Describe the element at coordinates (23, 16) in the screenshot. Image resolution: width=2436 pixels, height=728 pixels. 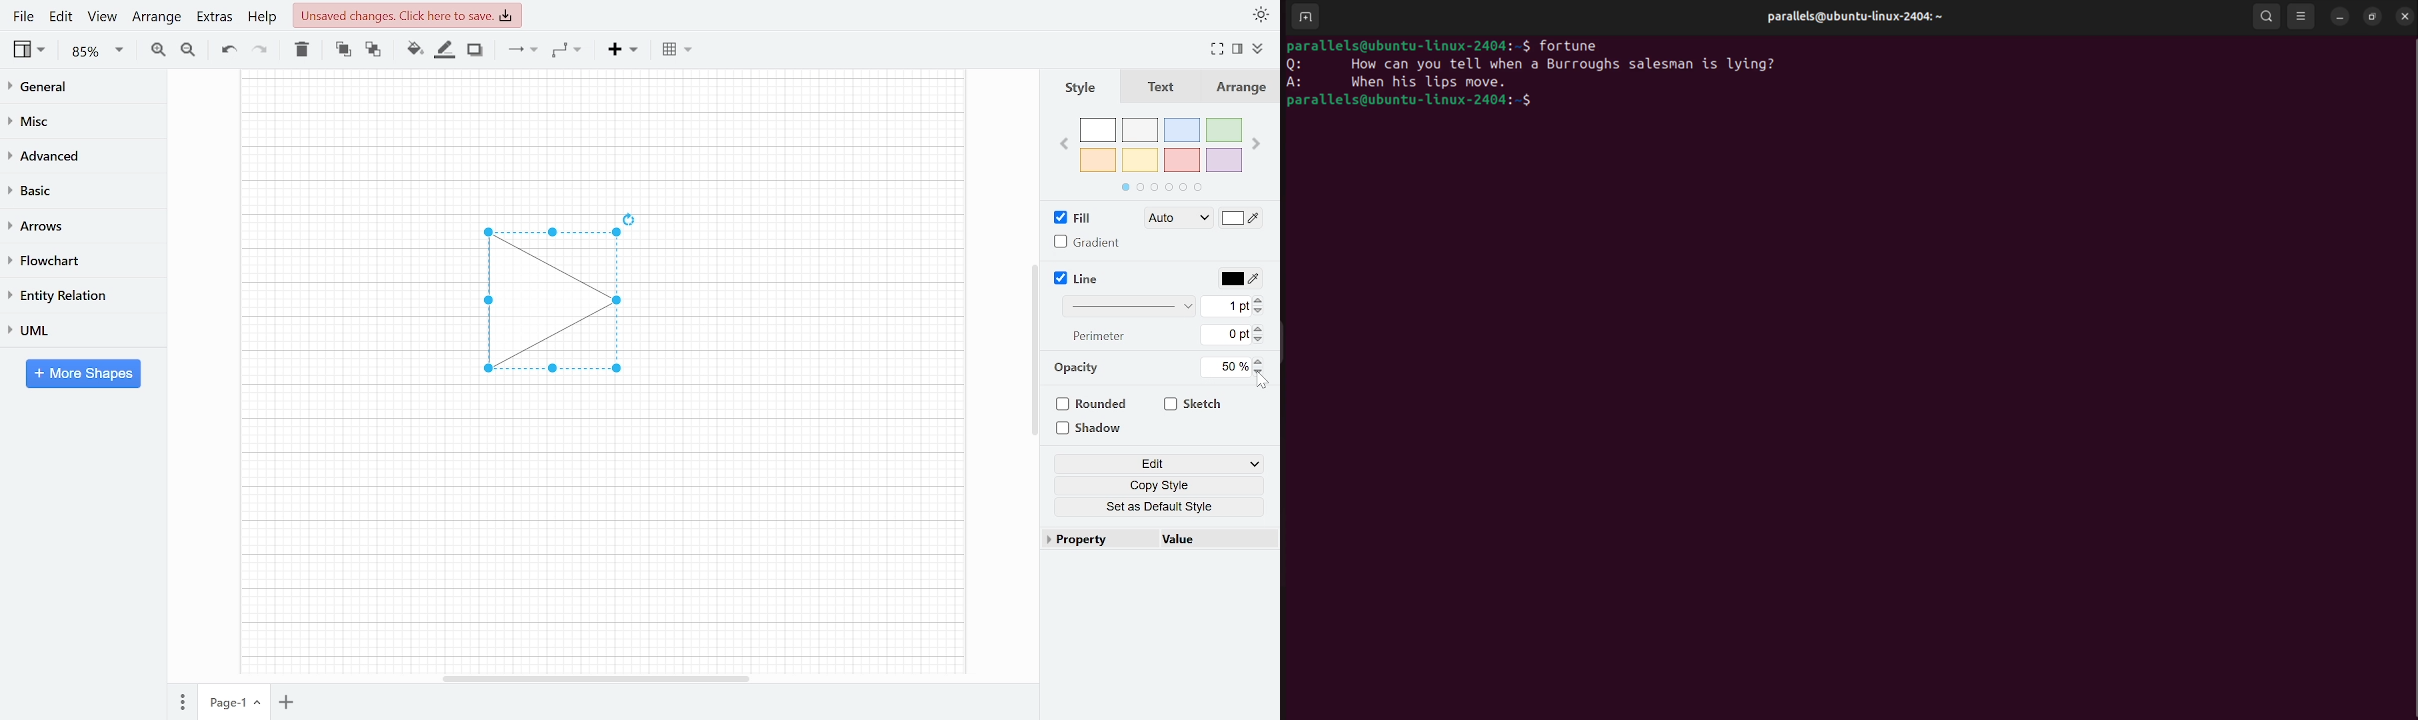
I see `File` at that location.